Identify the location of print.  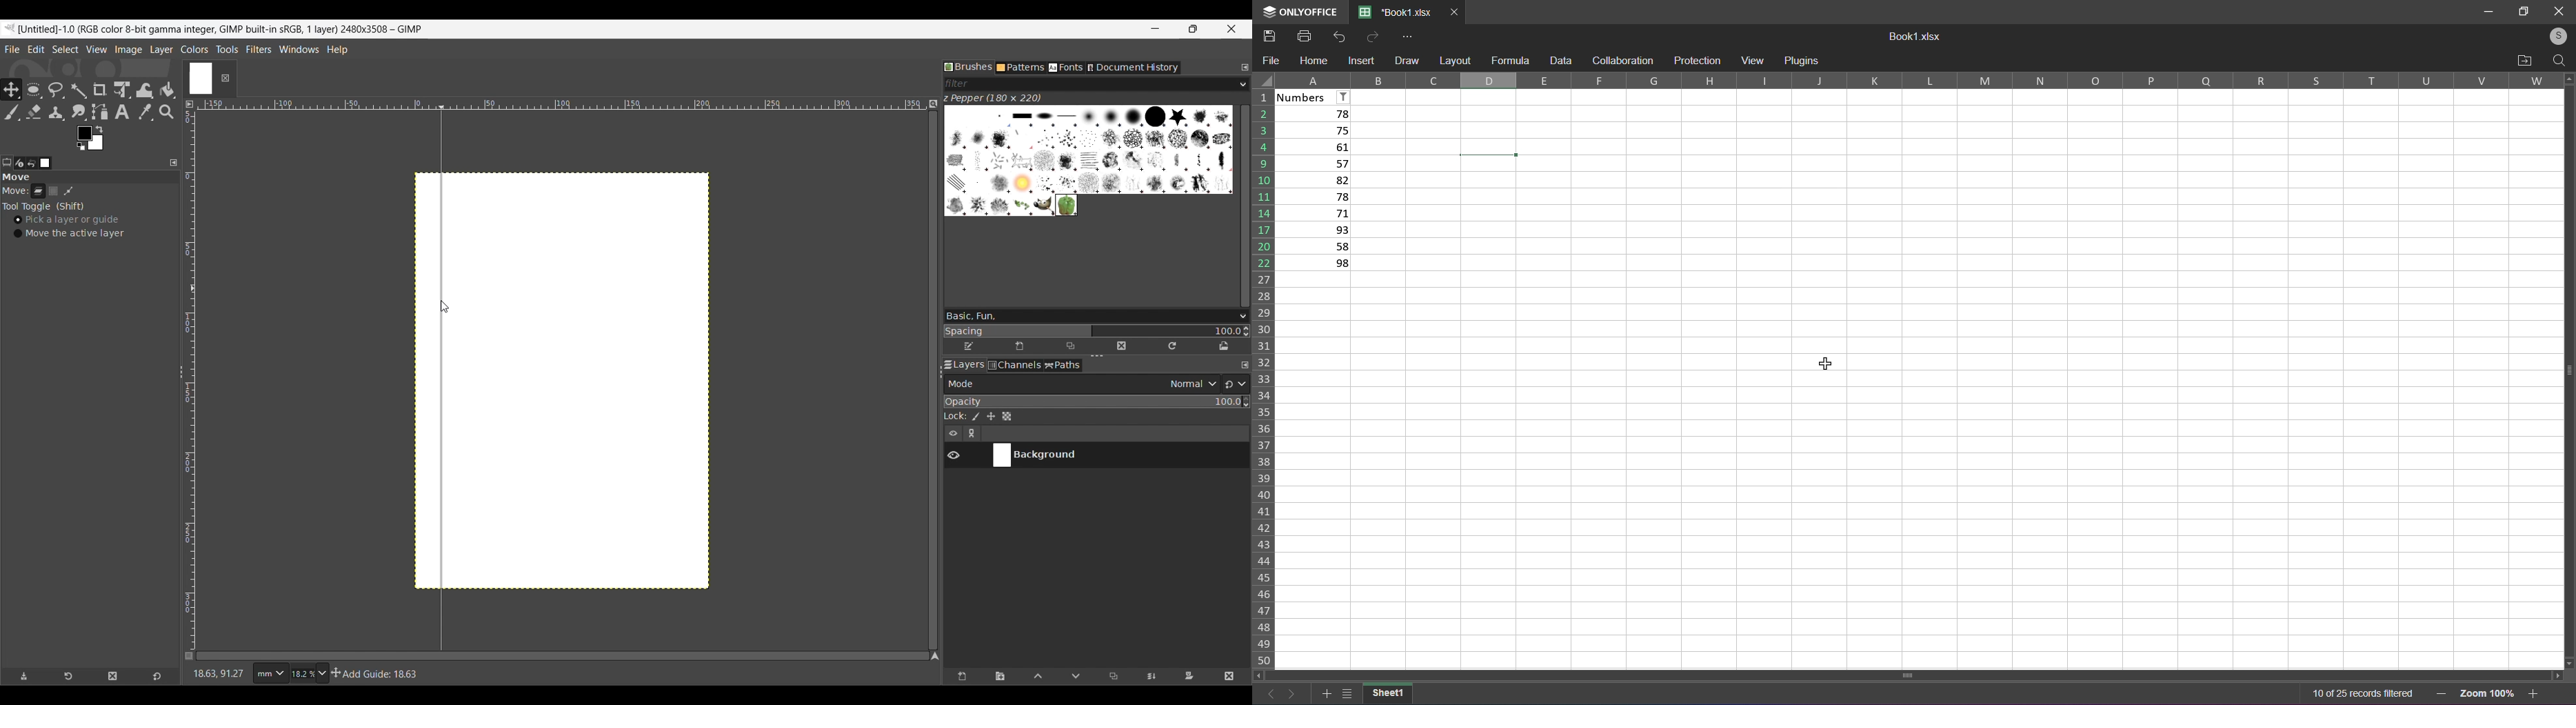
(1302, 36).